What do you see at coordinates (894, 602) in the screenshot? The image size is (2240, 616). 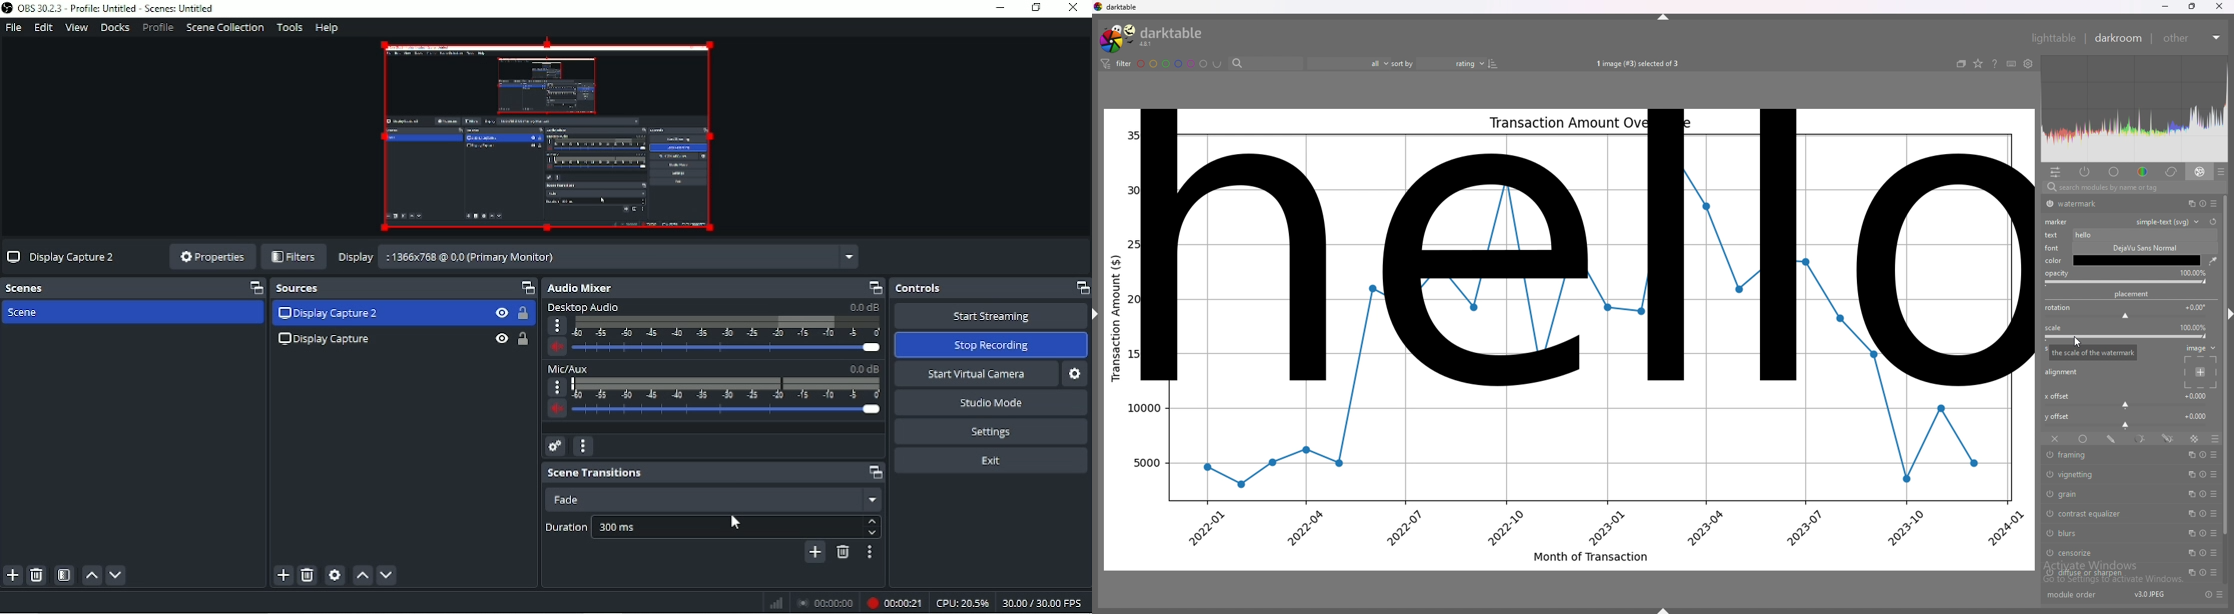 I see `Recording 00:00:21` at bounding box center [894, 602].